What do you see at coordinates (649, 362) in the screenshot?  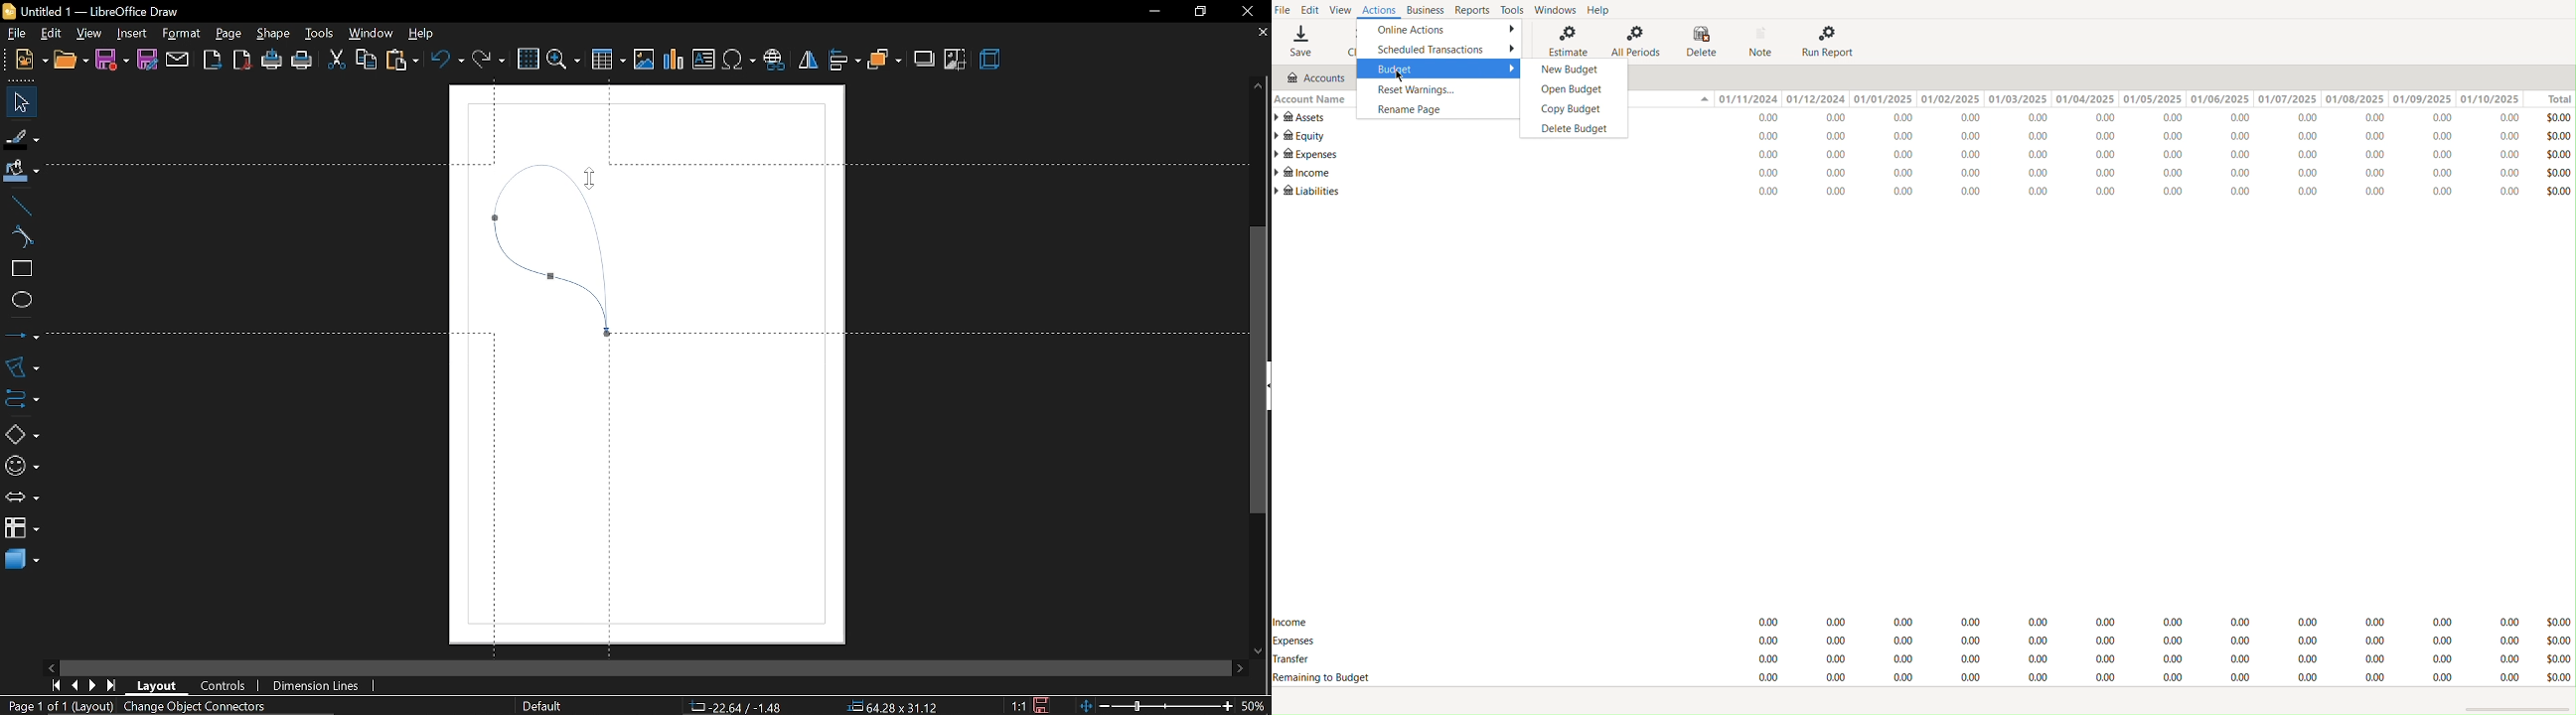 I see `Canvas` at bounding box center [649, 362].